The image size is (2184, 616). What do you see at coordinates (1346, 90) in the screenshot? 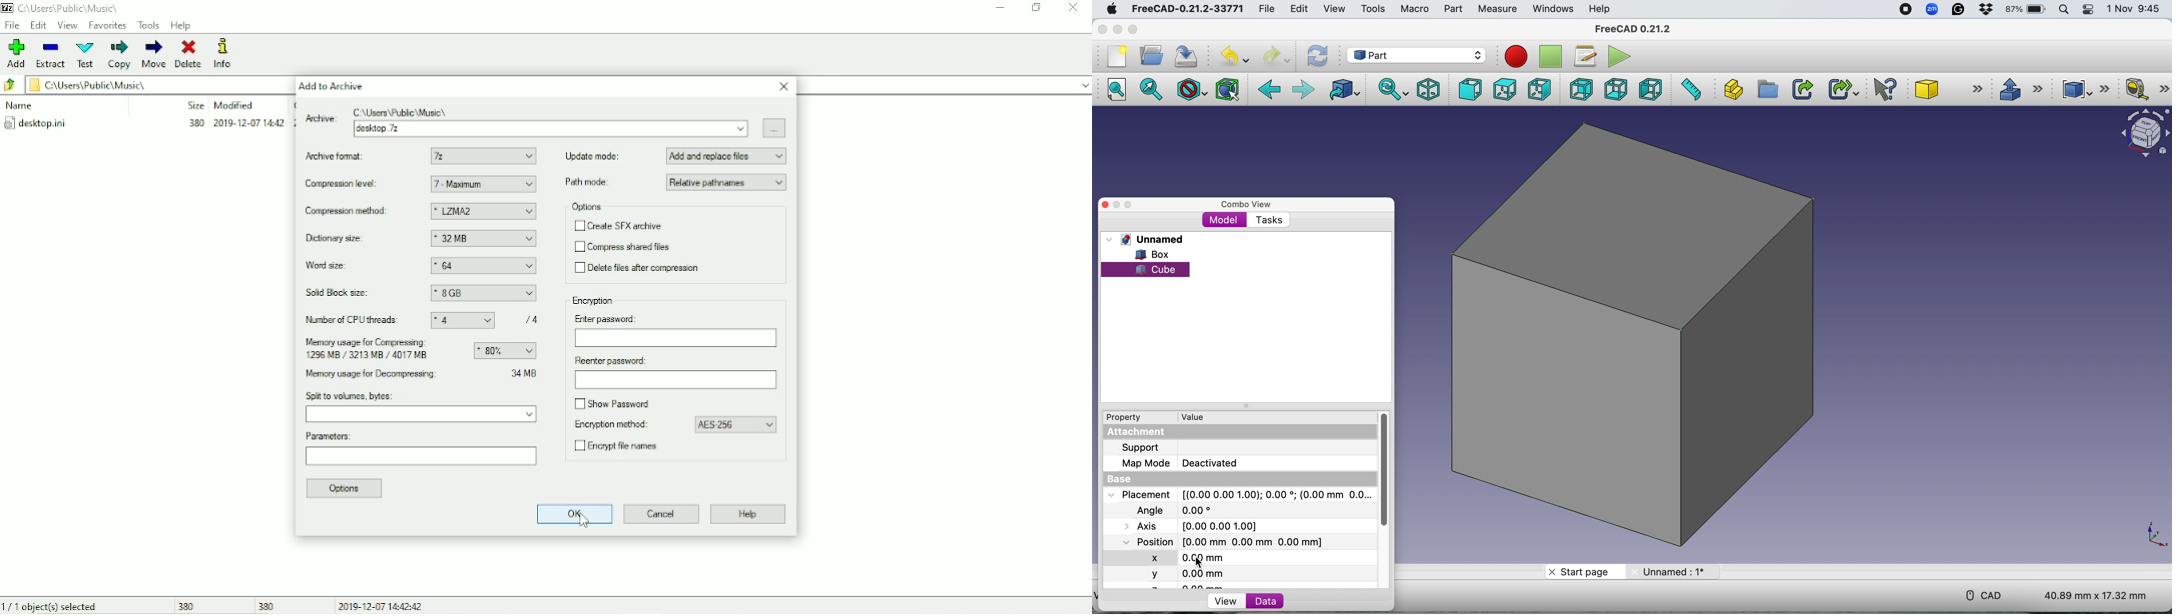
I see `Go to linked object` at bounding box center [1346, 90].